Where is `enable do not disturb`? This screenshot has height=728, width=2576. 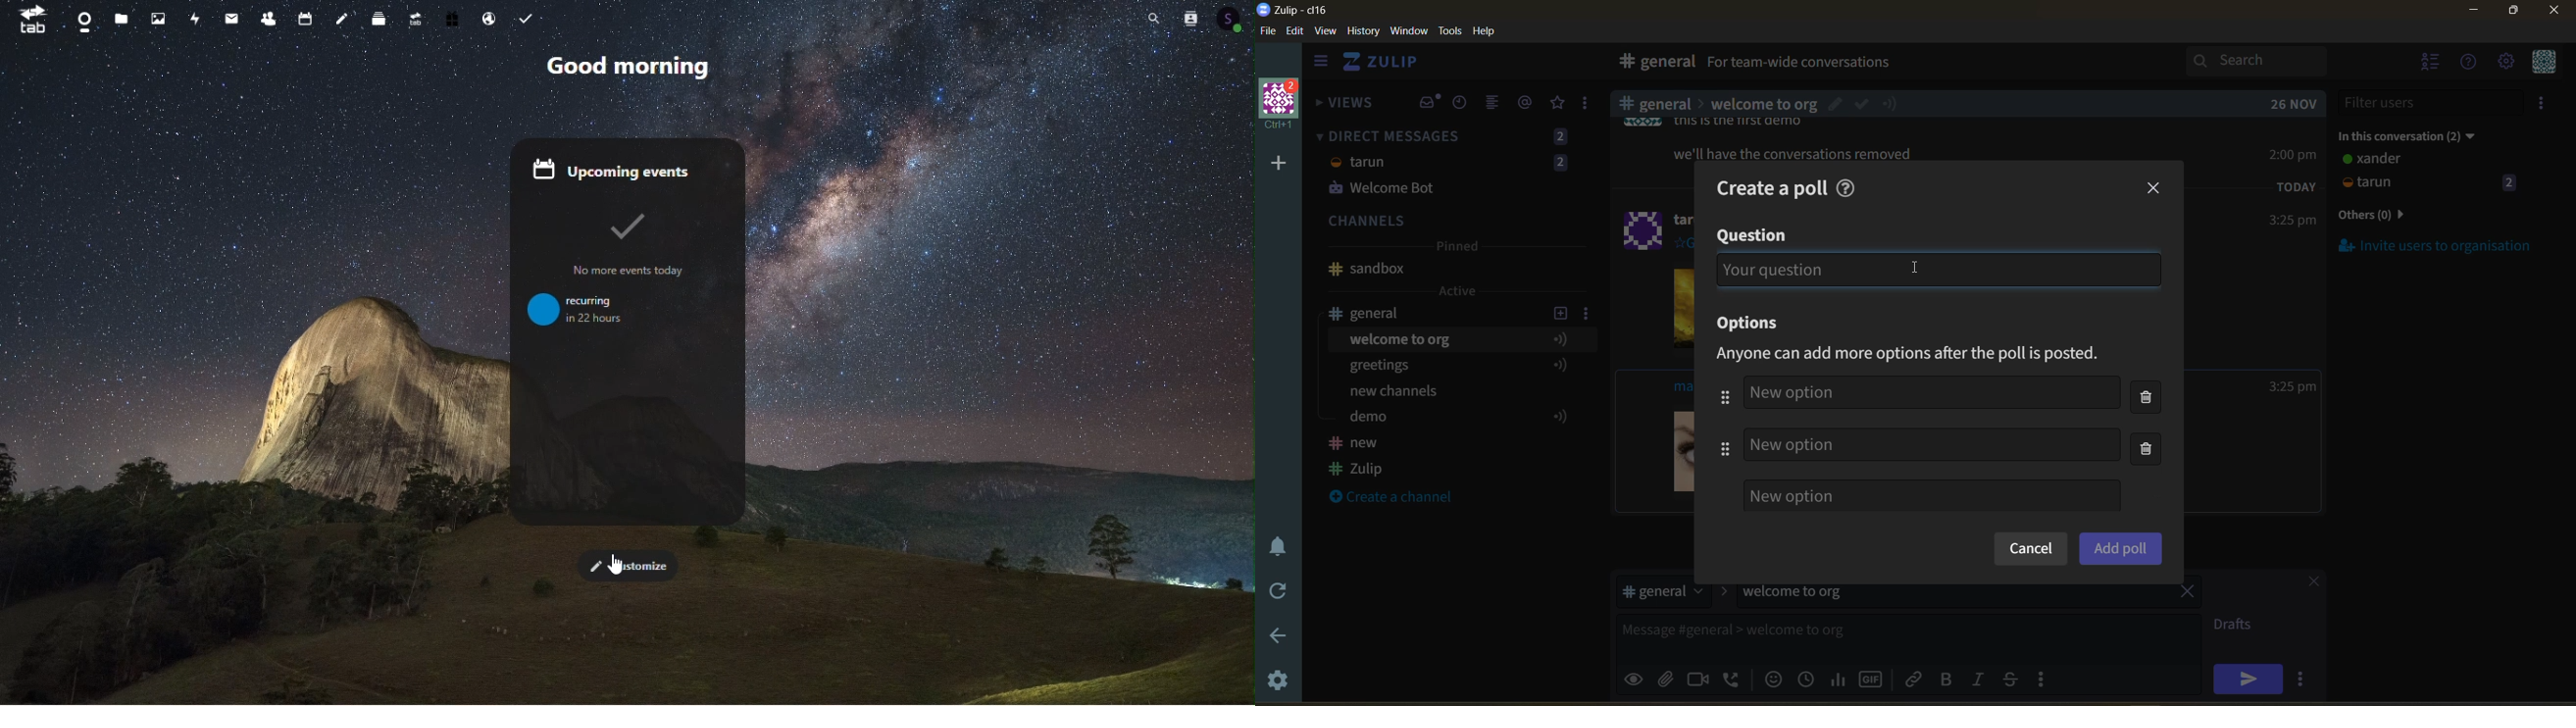
enable do not disturb is located at coordinates (1274, 544).